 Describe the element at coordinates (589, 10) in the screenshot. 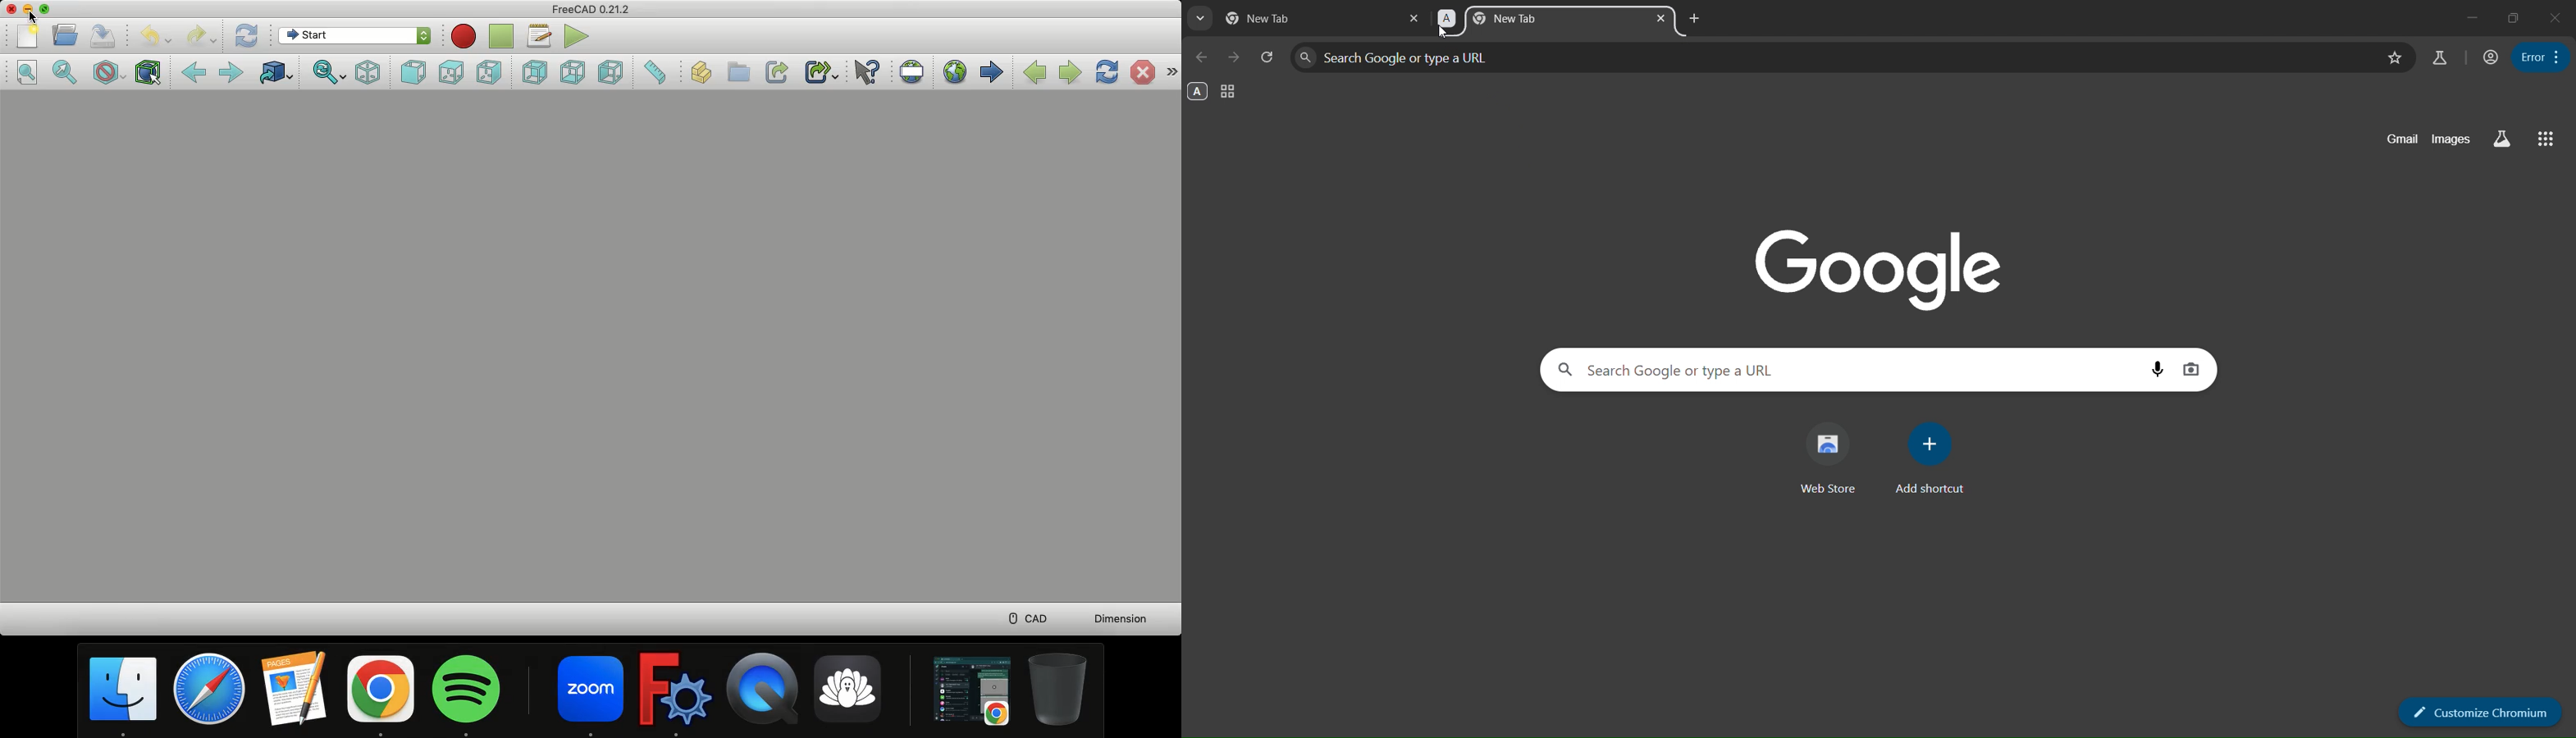

I see `File name` at that location.